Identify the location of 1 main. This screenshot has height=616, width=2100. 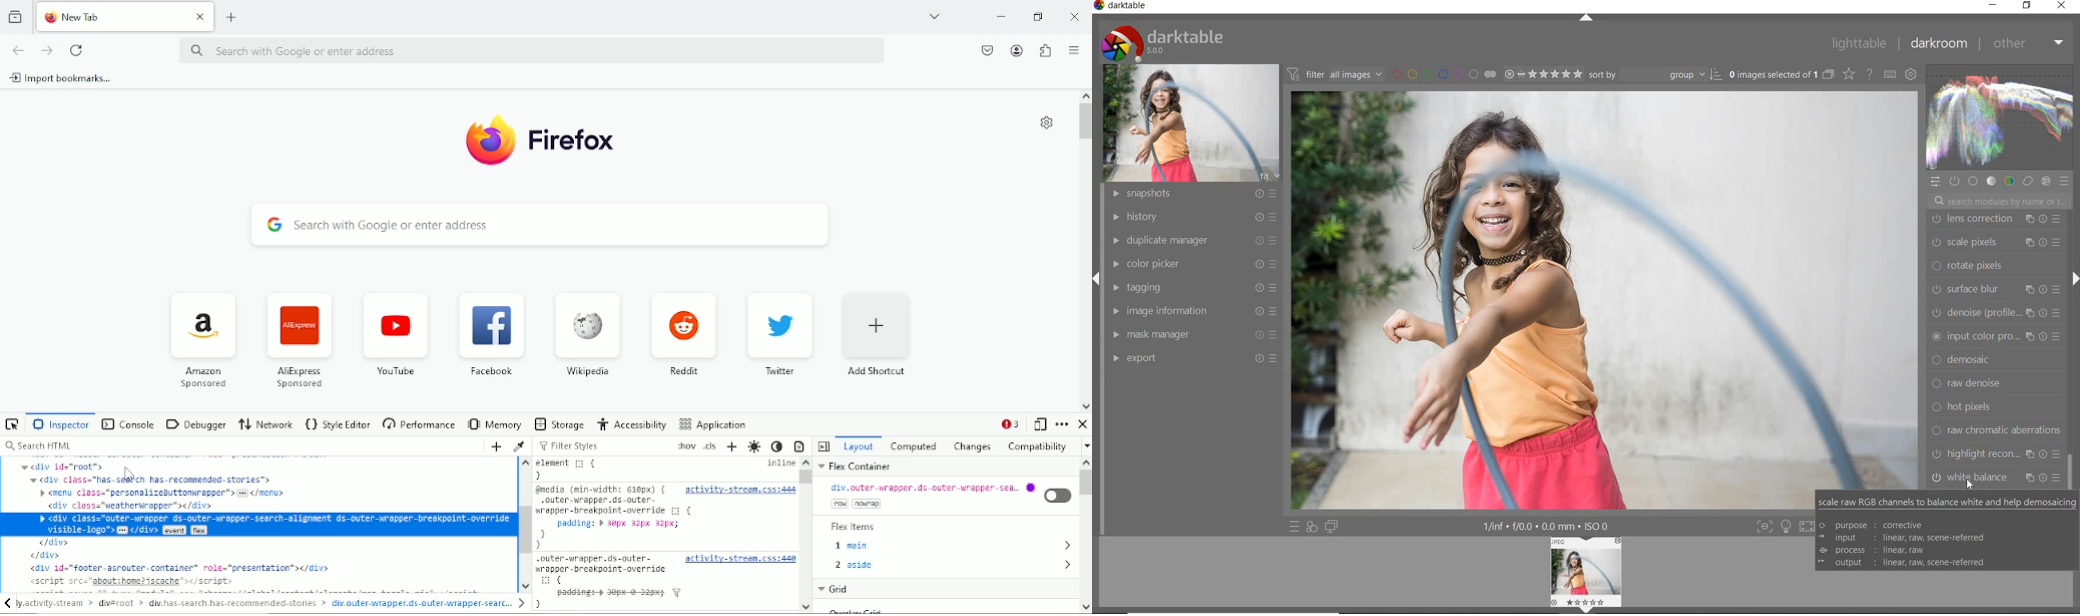
(953, 547).